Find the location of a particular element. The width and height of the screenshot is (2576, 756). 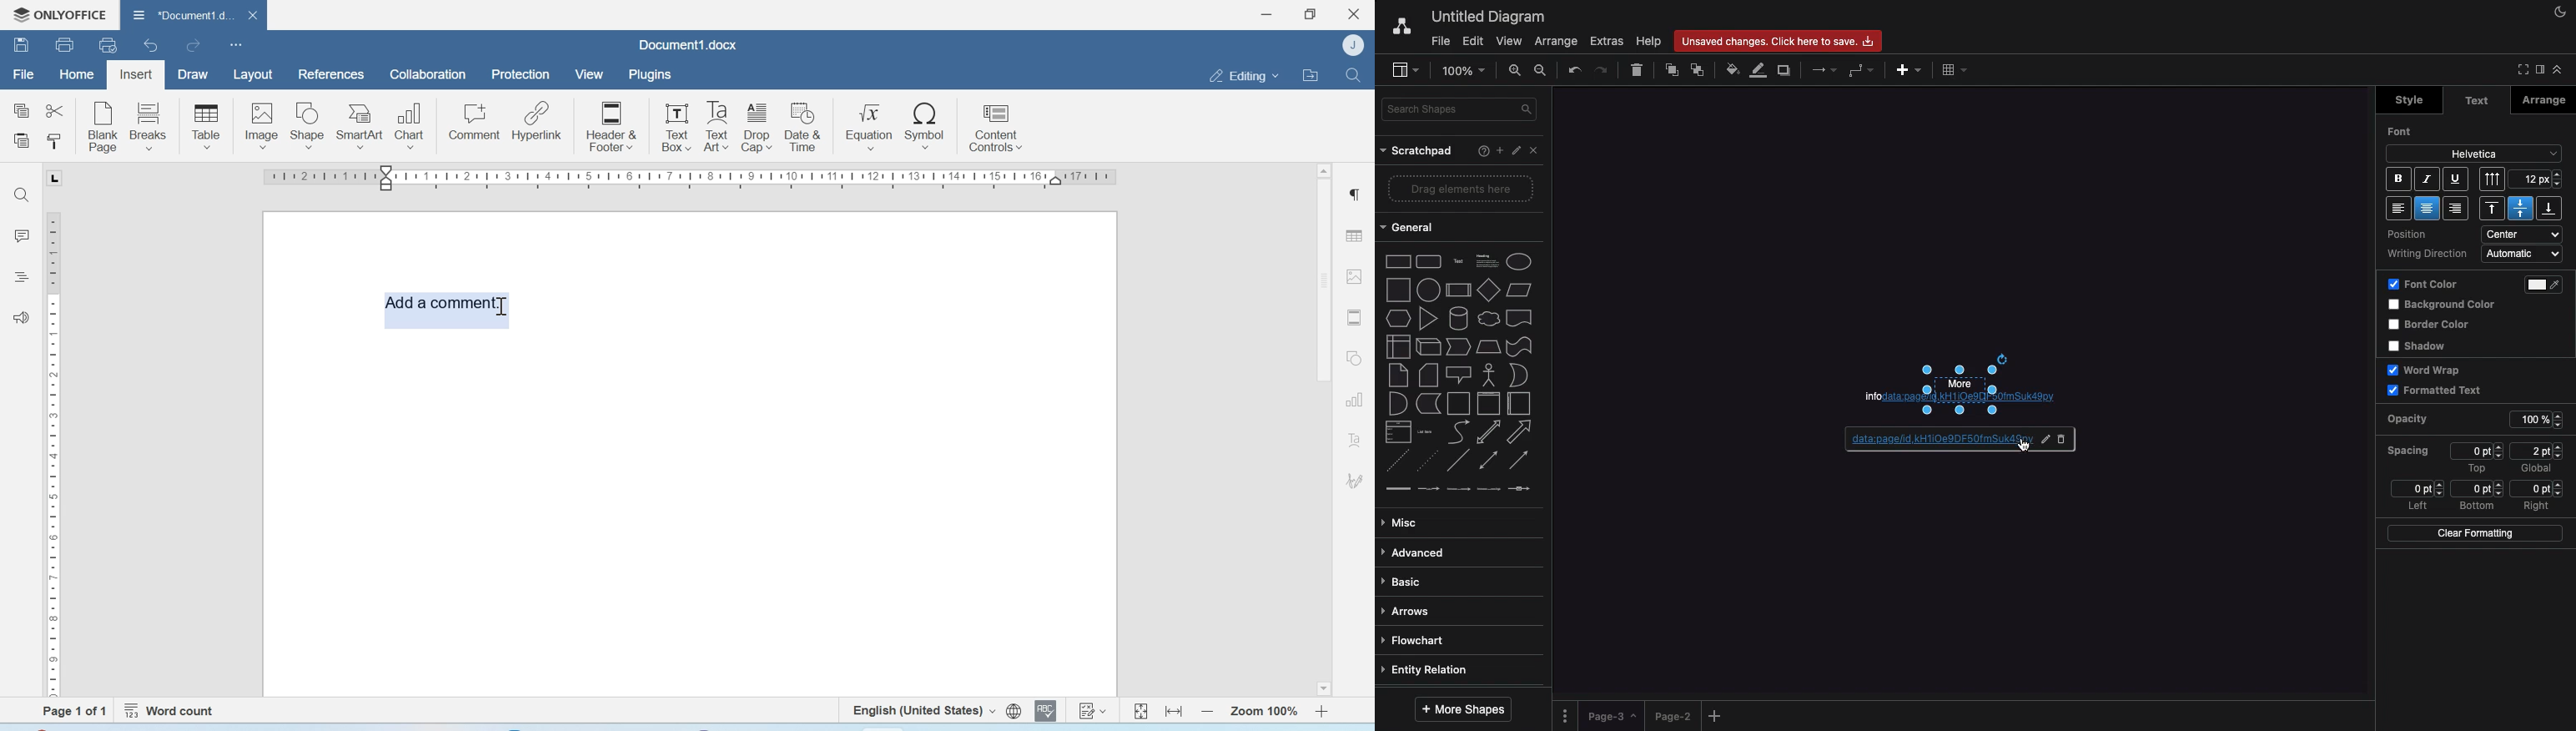

trapezoid is located at coordinates (1488, 347).